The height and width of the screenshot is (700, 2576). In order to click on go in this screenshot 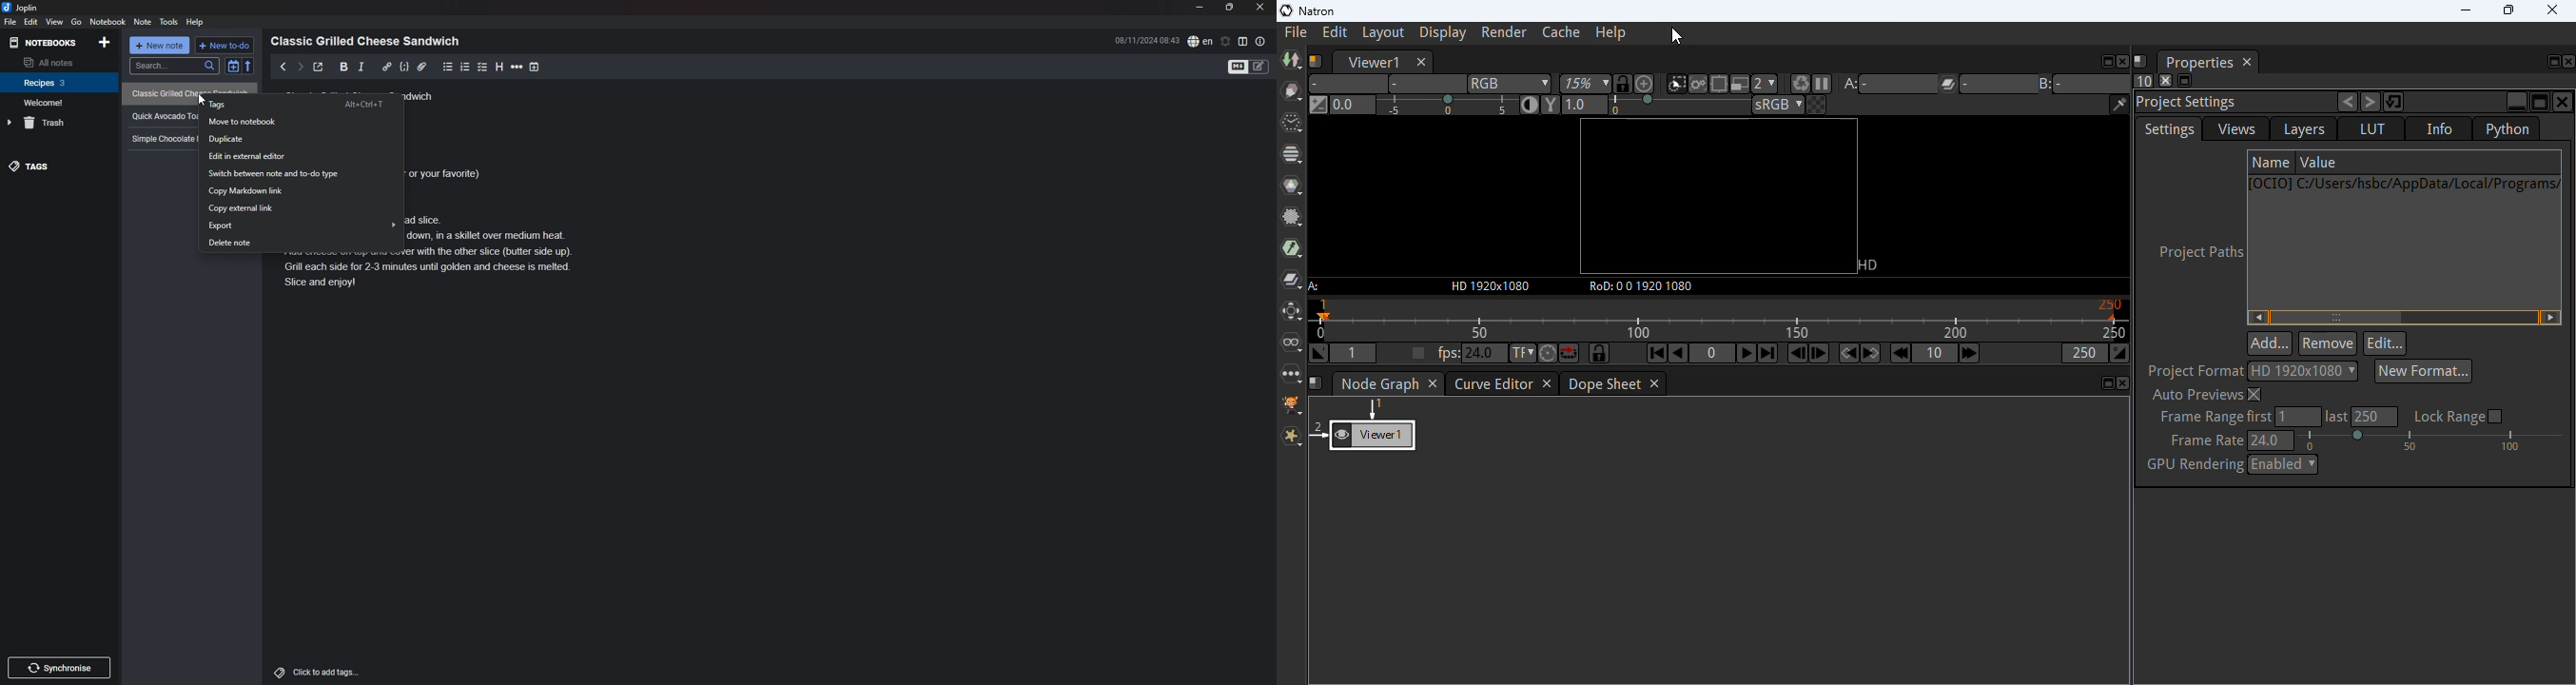, I will do `click(77, 21)`.